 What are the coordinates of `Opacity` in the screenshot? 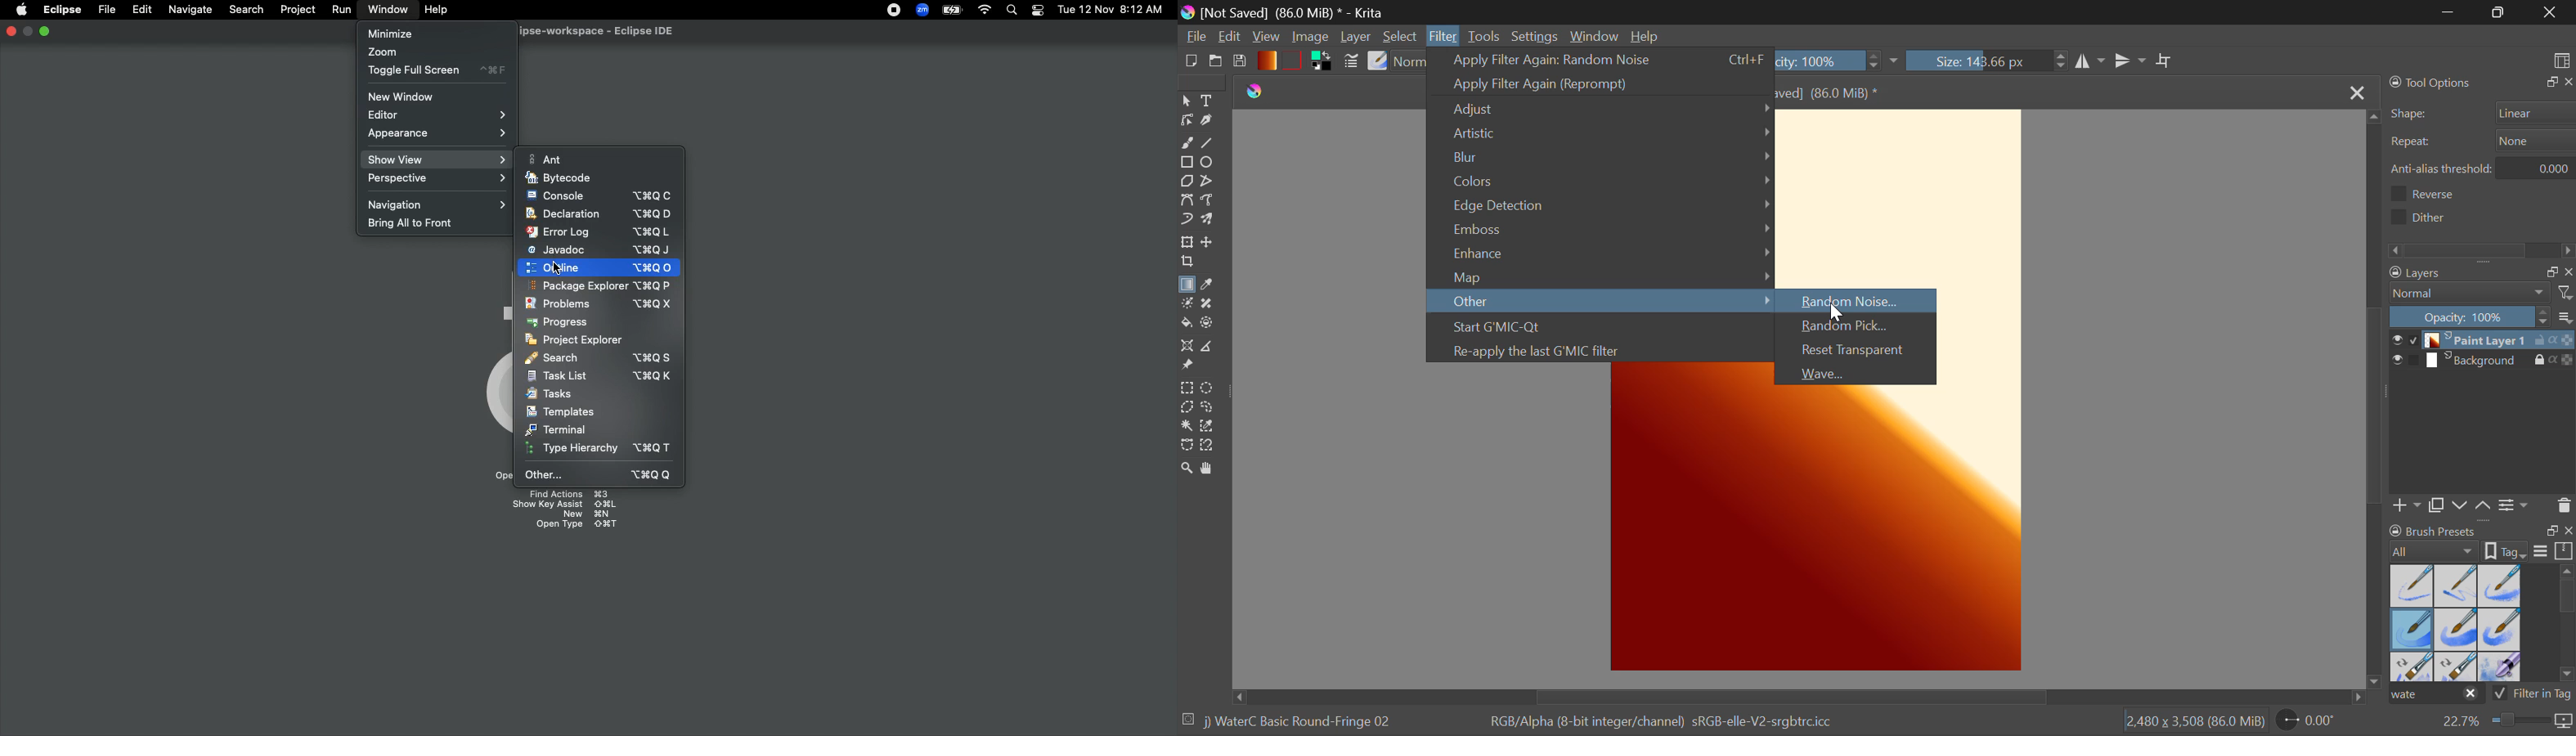 It's located at (1848, 61).